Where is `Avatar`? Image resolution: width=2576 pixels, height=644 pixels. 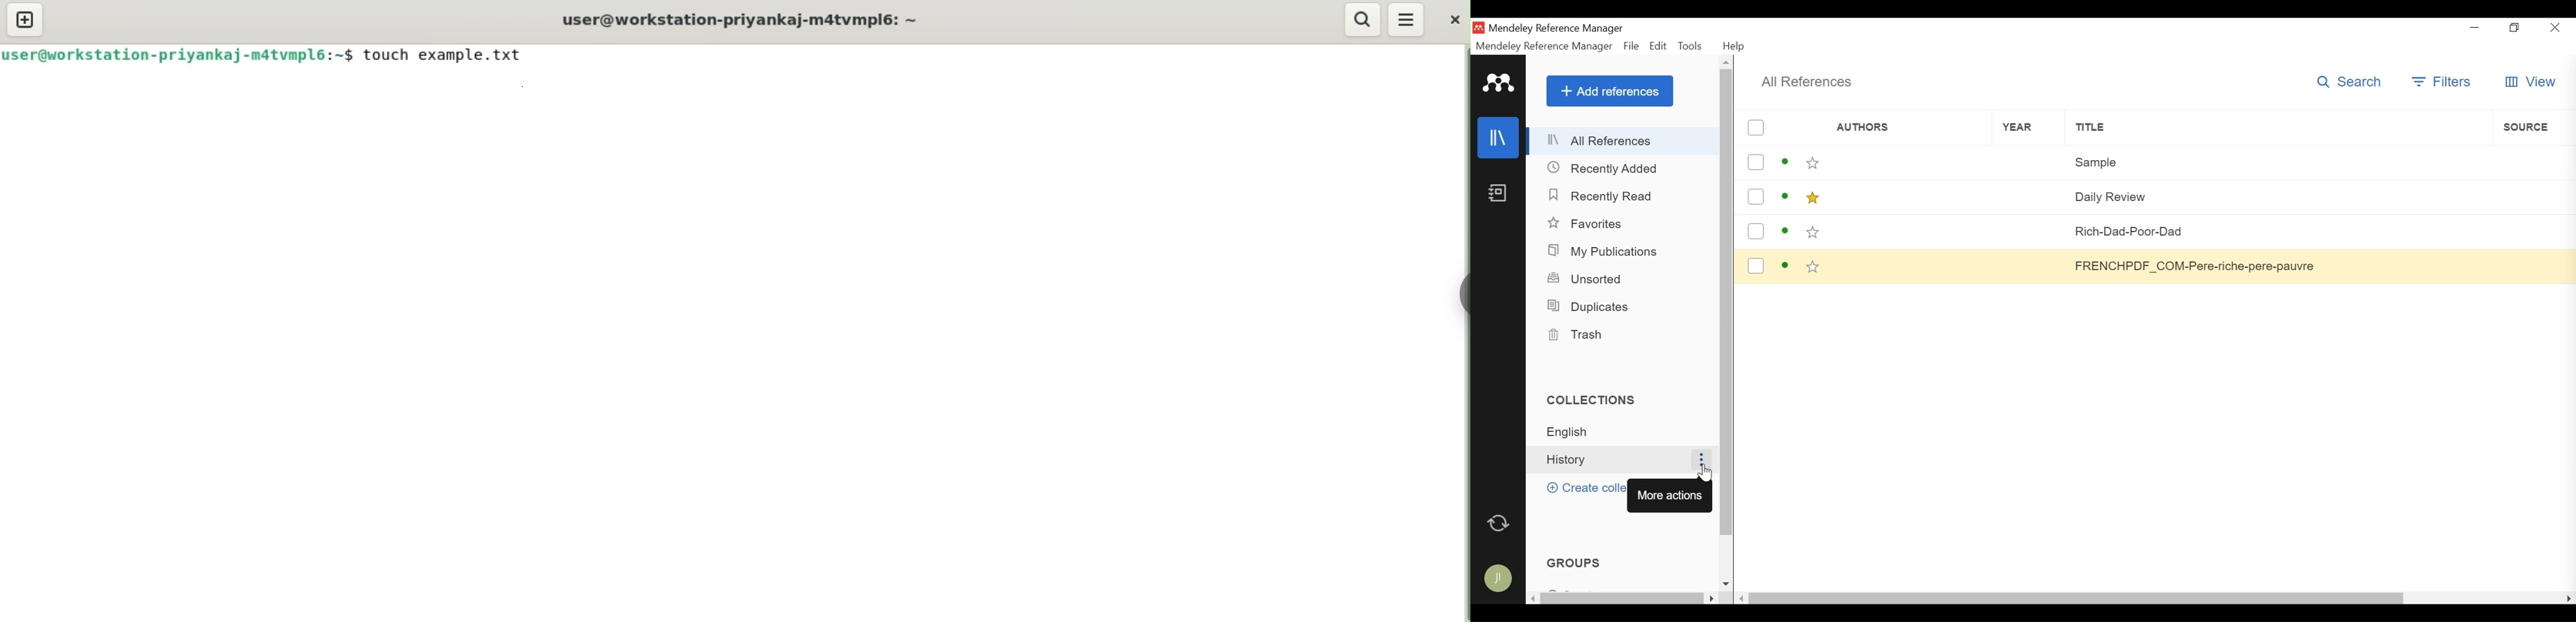 Avatar is located at coordinates (1497, 581).